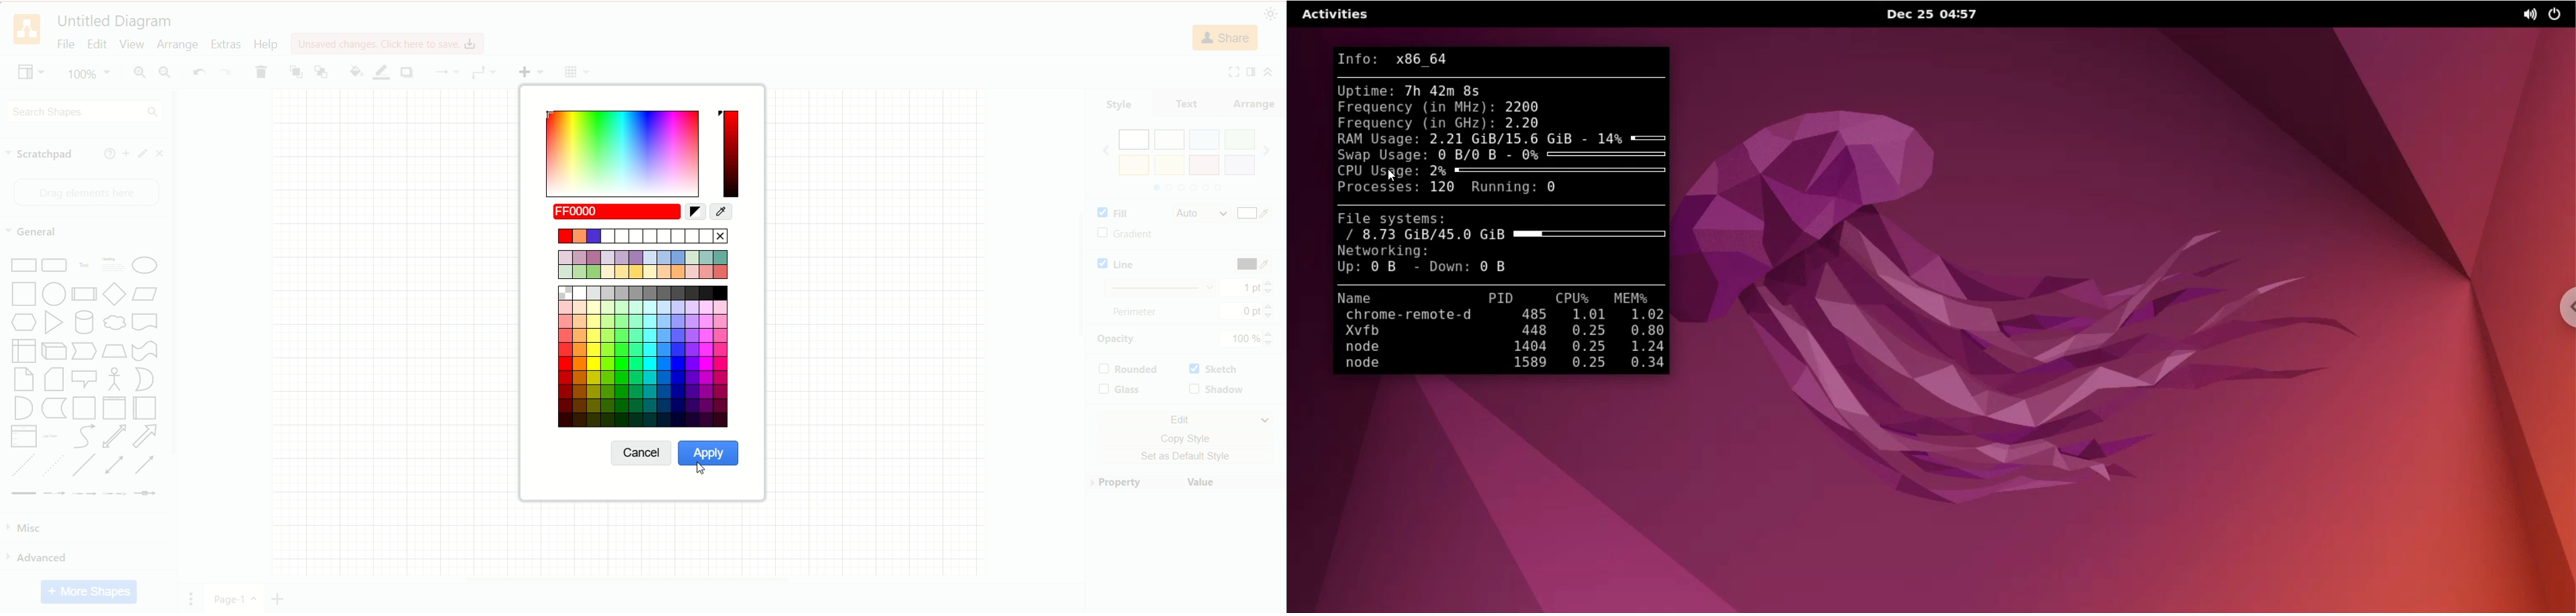 The height and width of the screenshot is (616, 2576). What do you see at coordinates (617, 213) in the screenshot?
I see `automatic` at bounding box center [617, 213].